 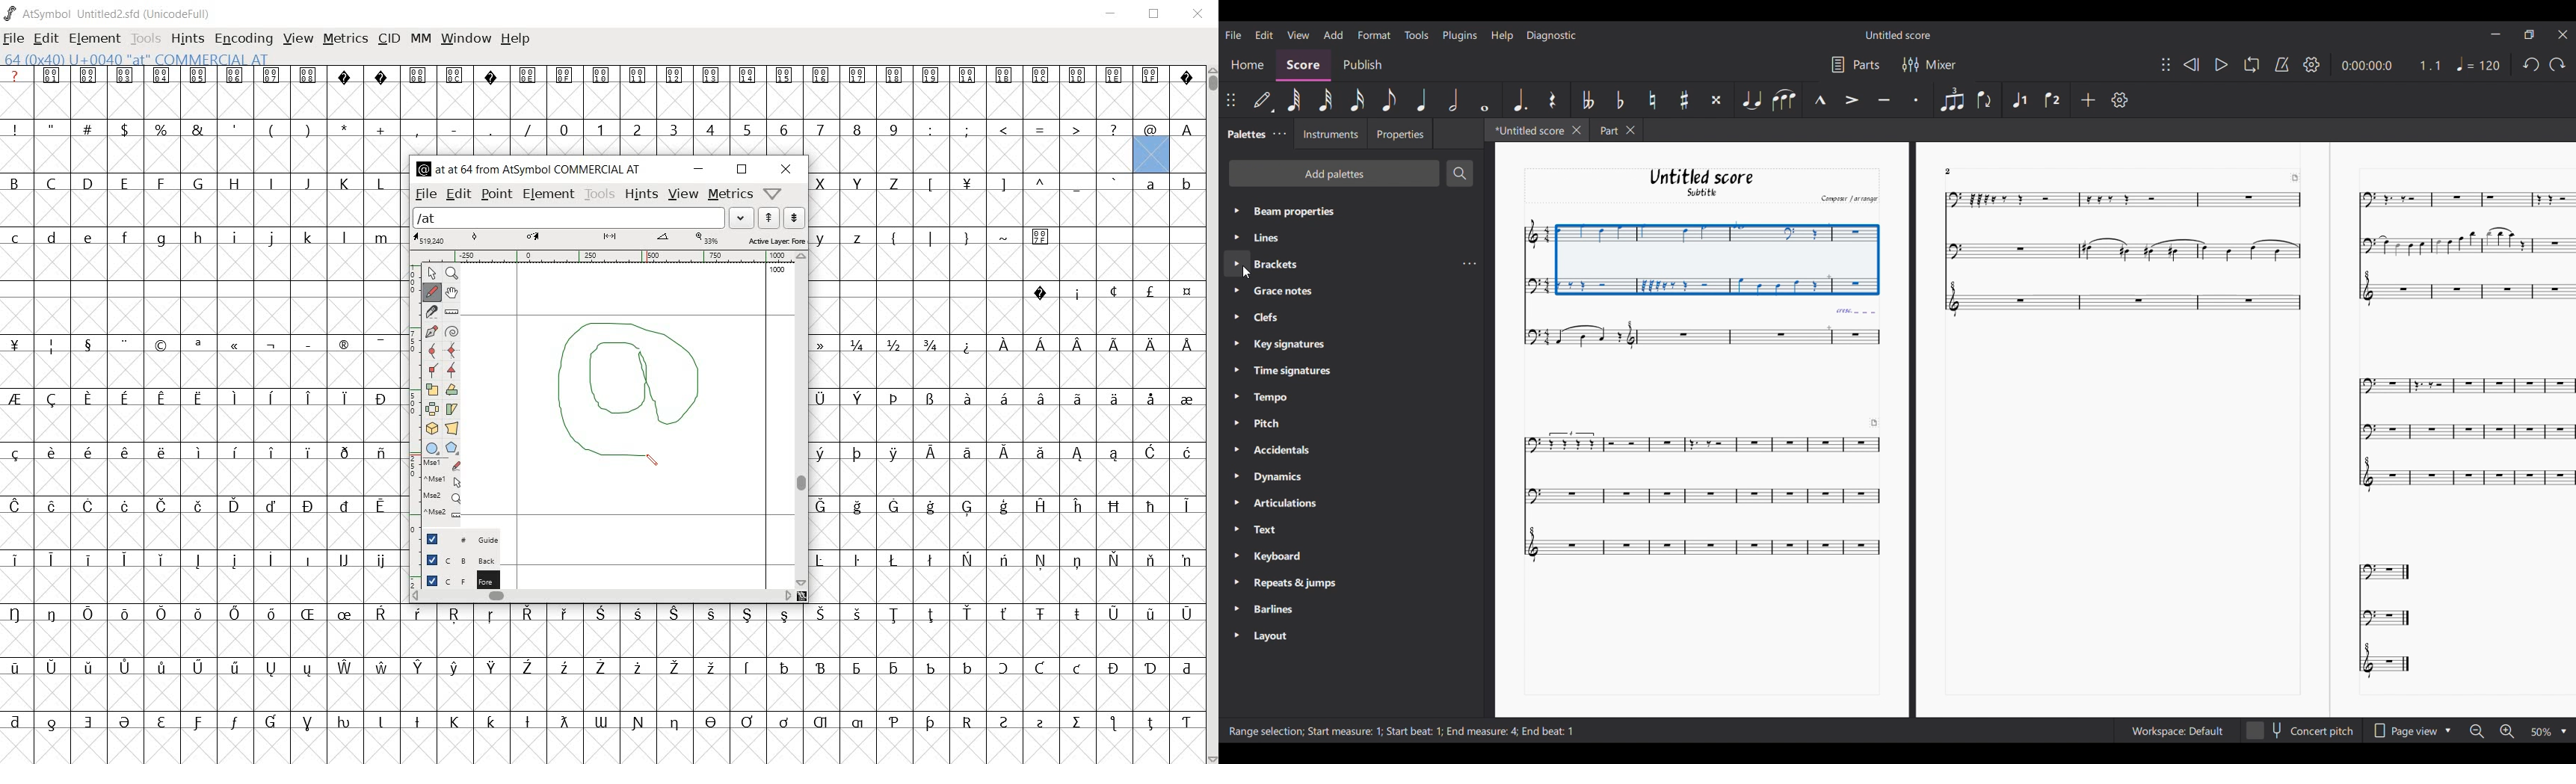 I want to click on , so click(x=1235, y=610).